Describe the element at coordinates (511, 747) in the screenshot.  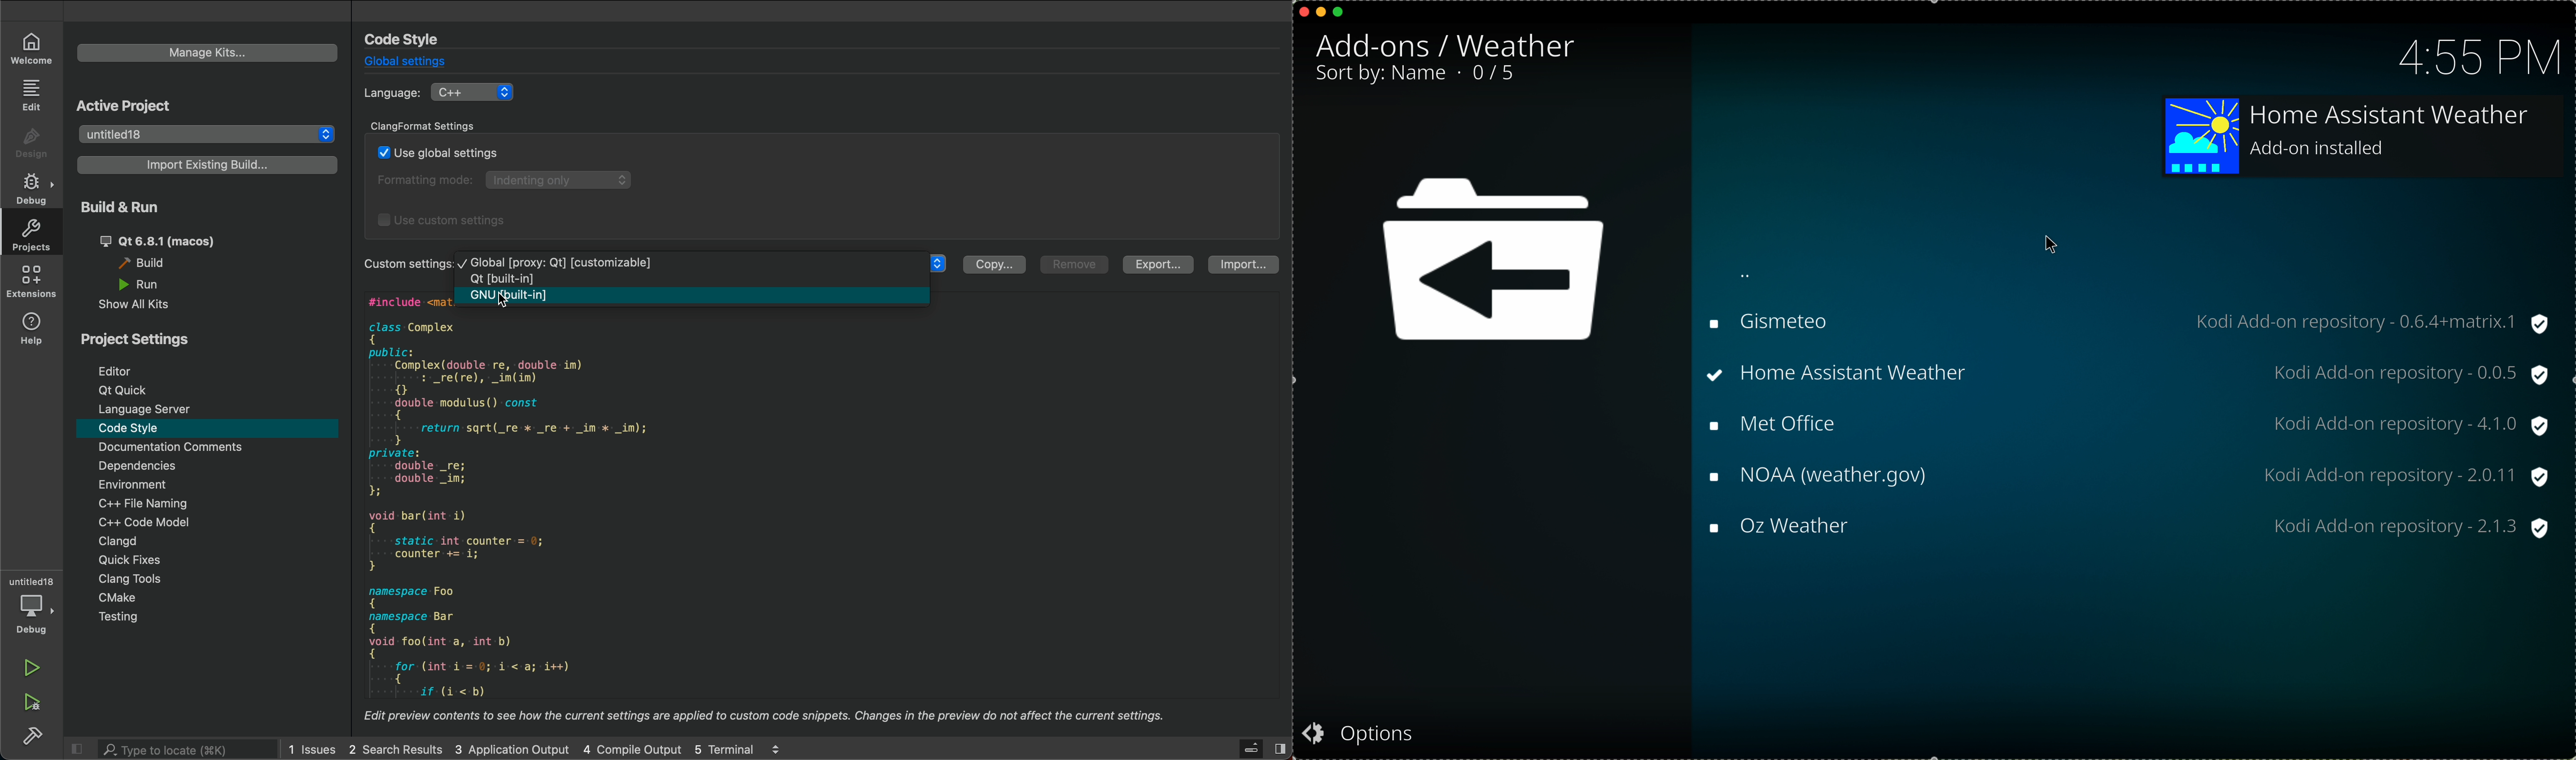
I see `3 Application Output` at that location.